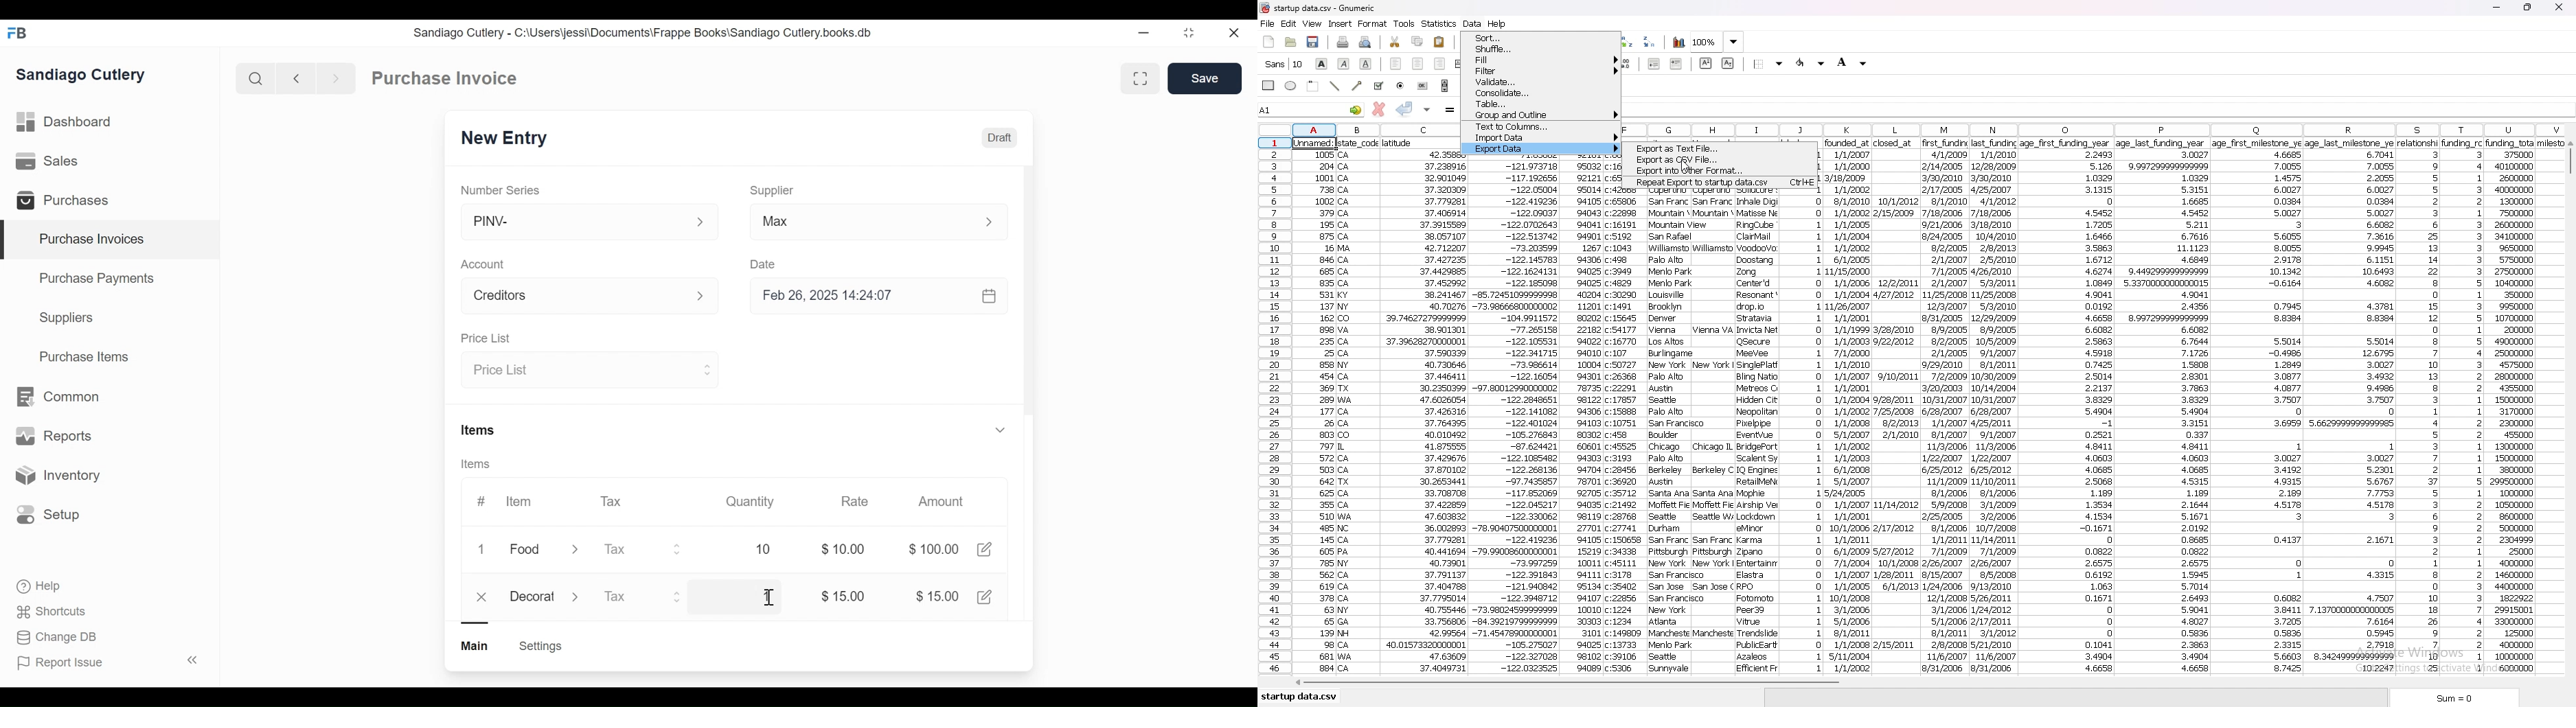 This screenshot has width=2576, height=728. What do you see at coordinates (1541, 71) in the screenshot?
I see `filter` at bounding box center [1541, 71].